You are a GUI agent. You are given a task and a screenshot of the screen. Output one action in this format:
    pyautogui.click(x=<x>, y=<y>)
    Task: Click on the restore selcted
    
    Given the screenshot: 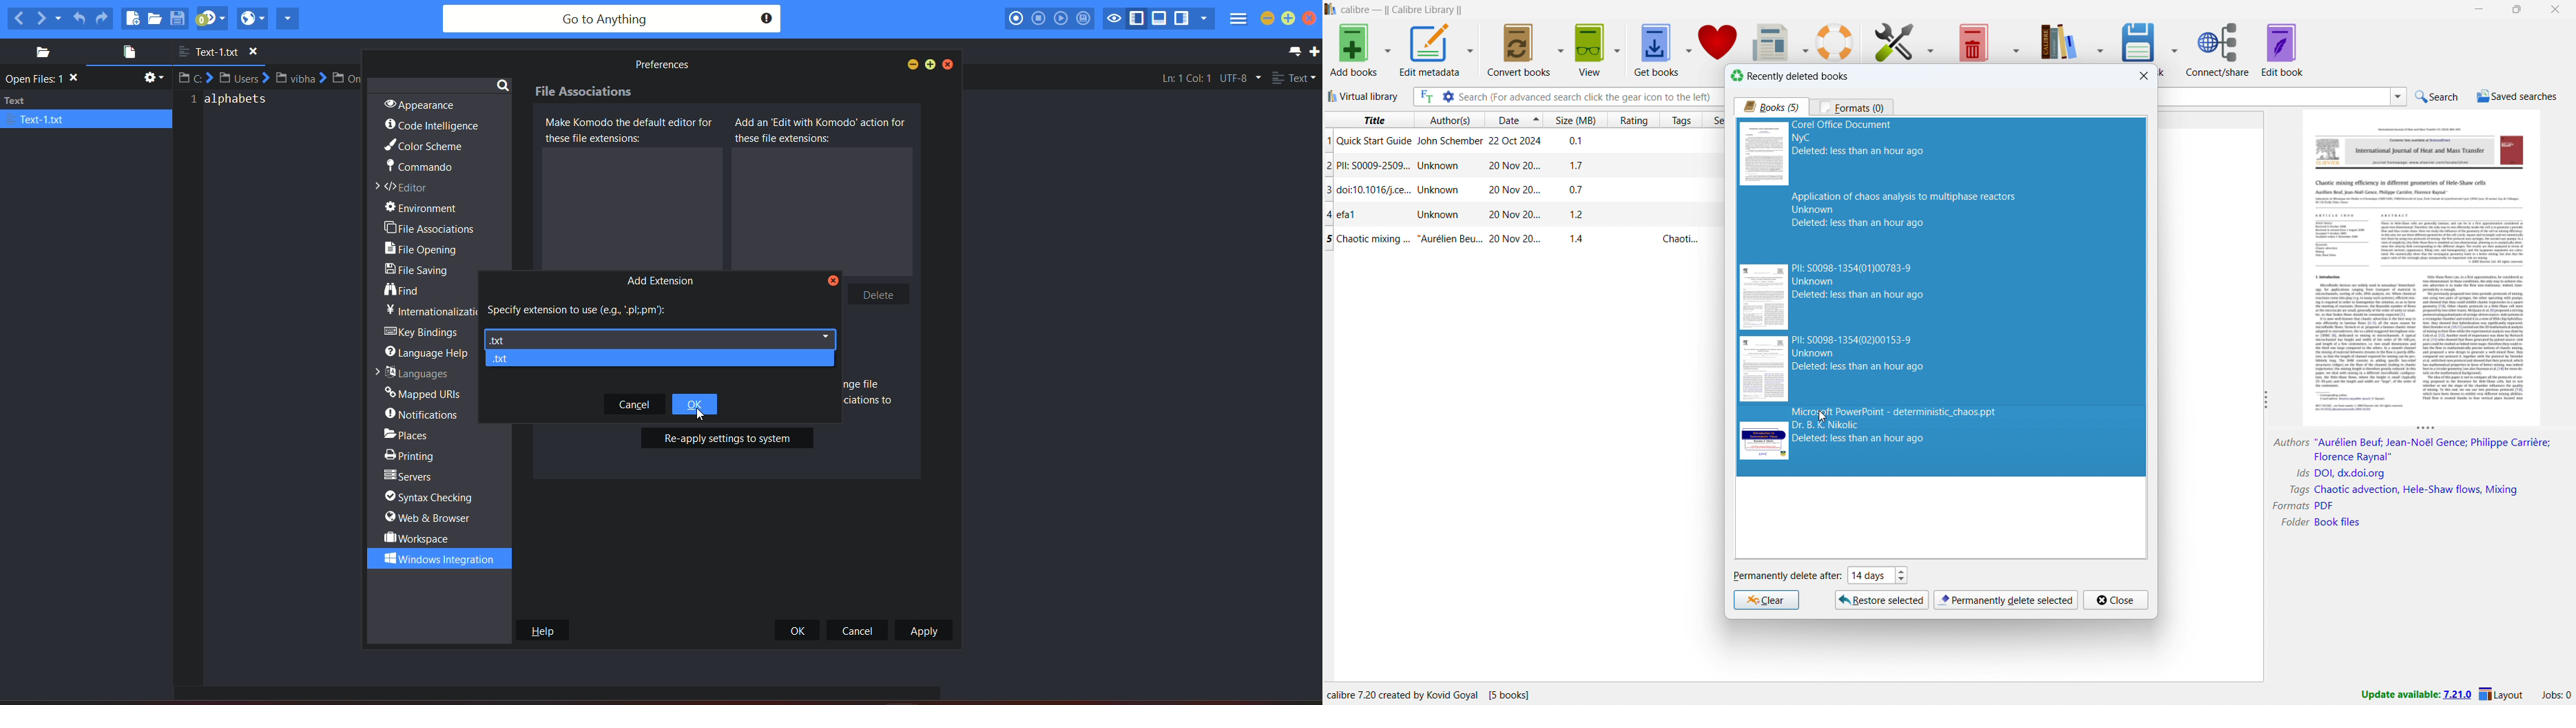 What is the action you would take?
    pyautogui.click(x=1883, y=600)
    